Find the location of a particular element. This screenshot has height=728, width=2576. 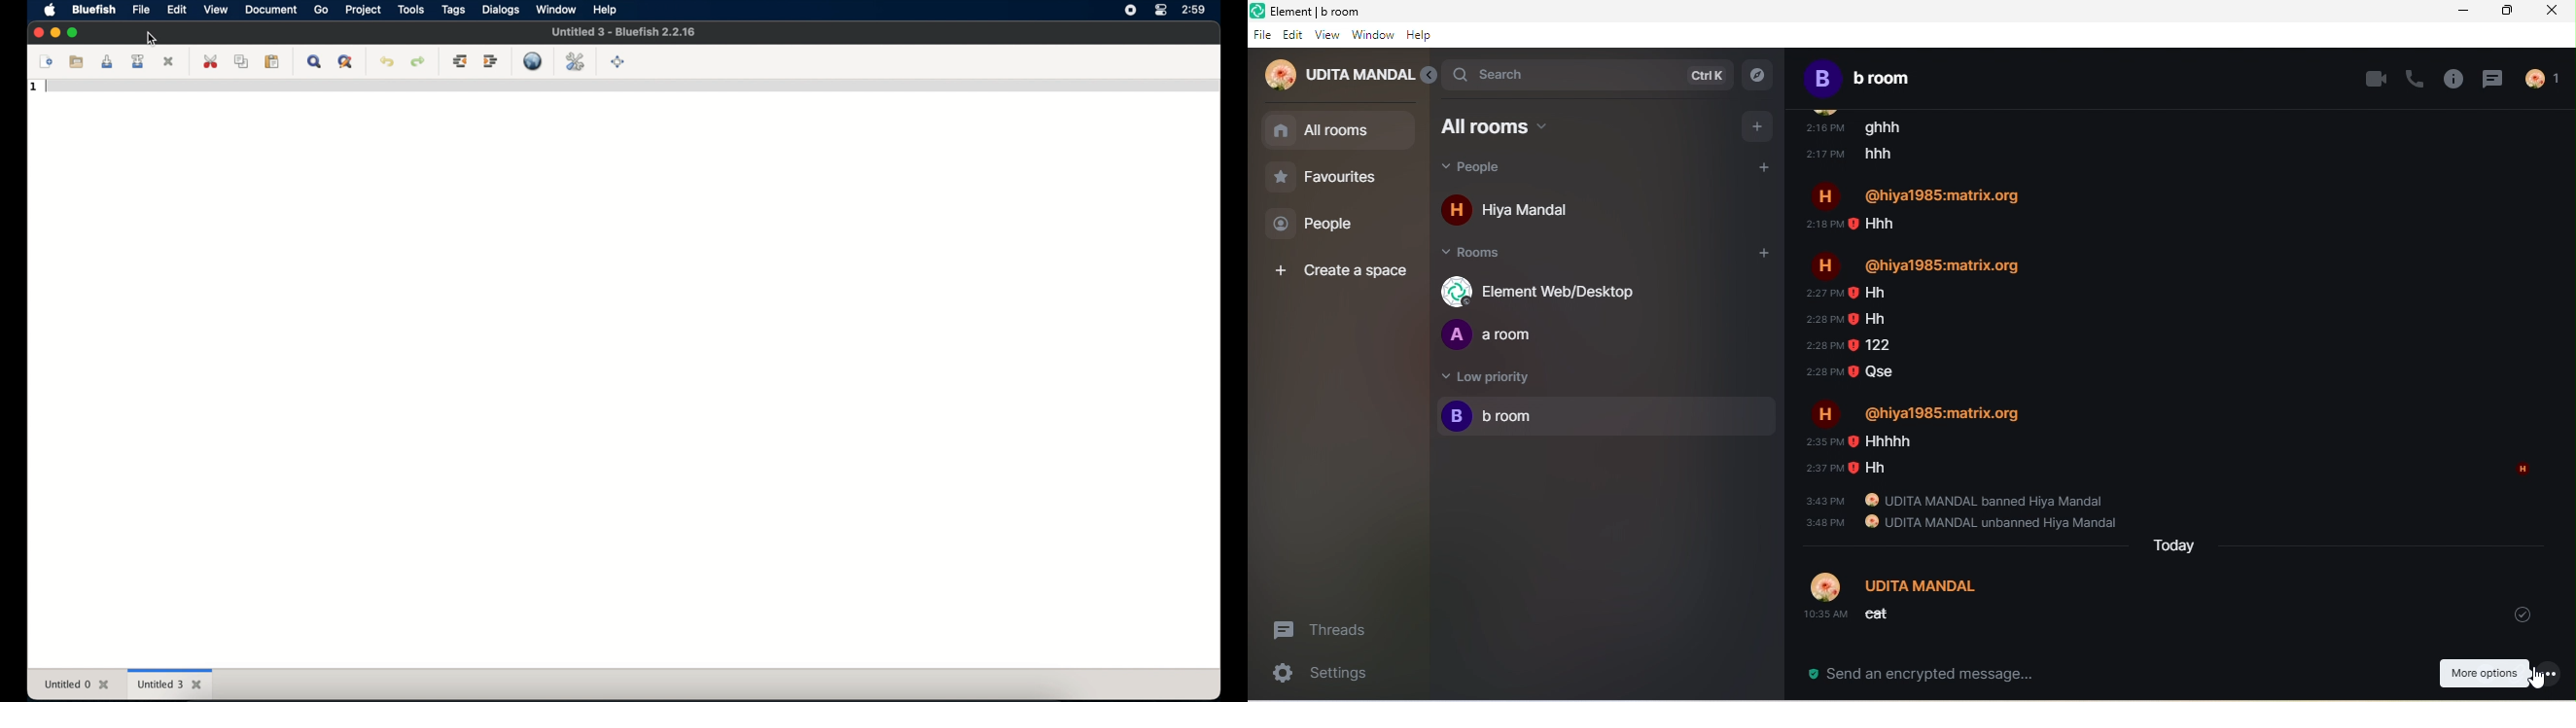

go is located at coordinates (322, 10).